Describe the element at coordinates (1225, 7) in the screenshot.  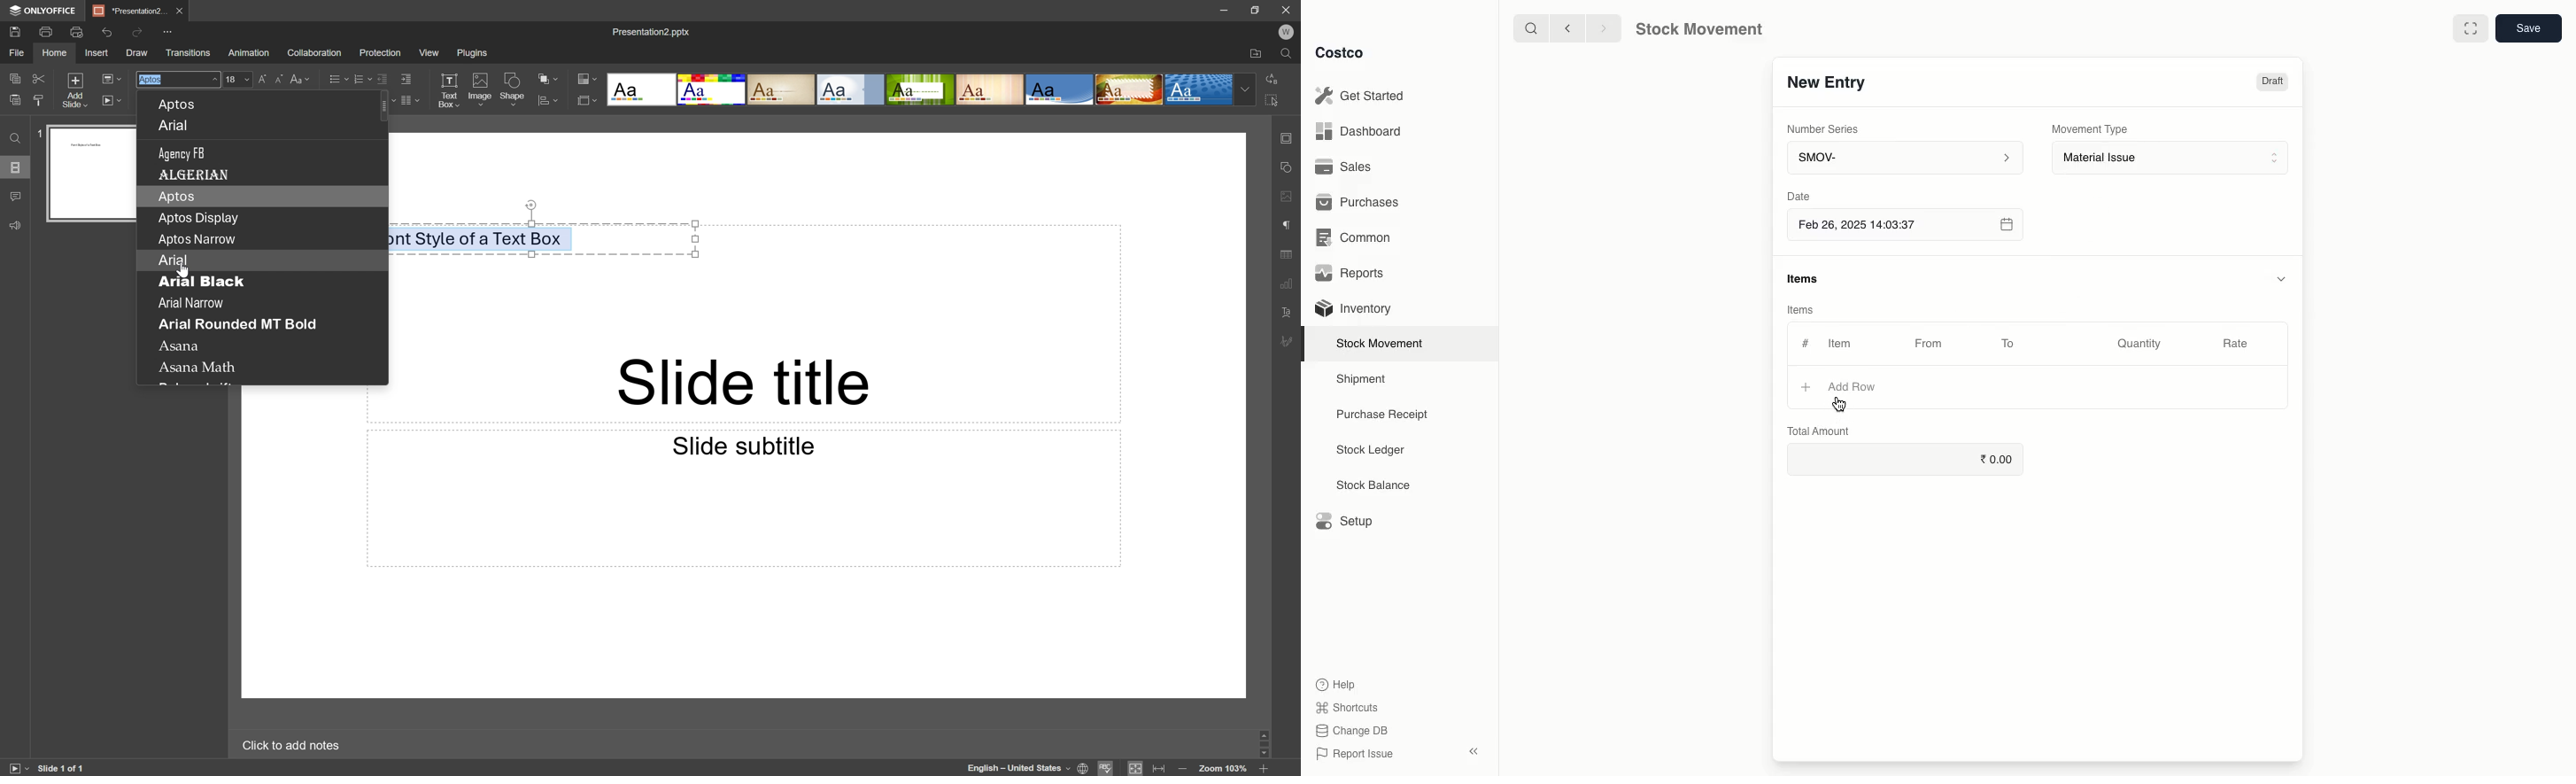
I see `Minimize` at that location.